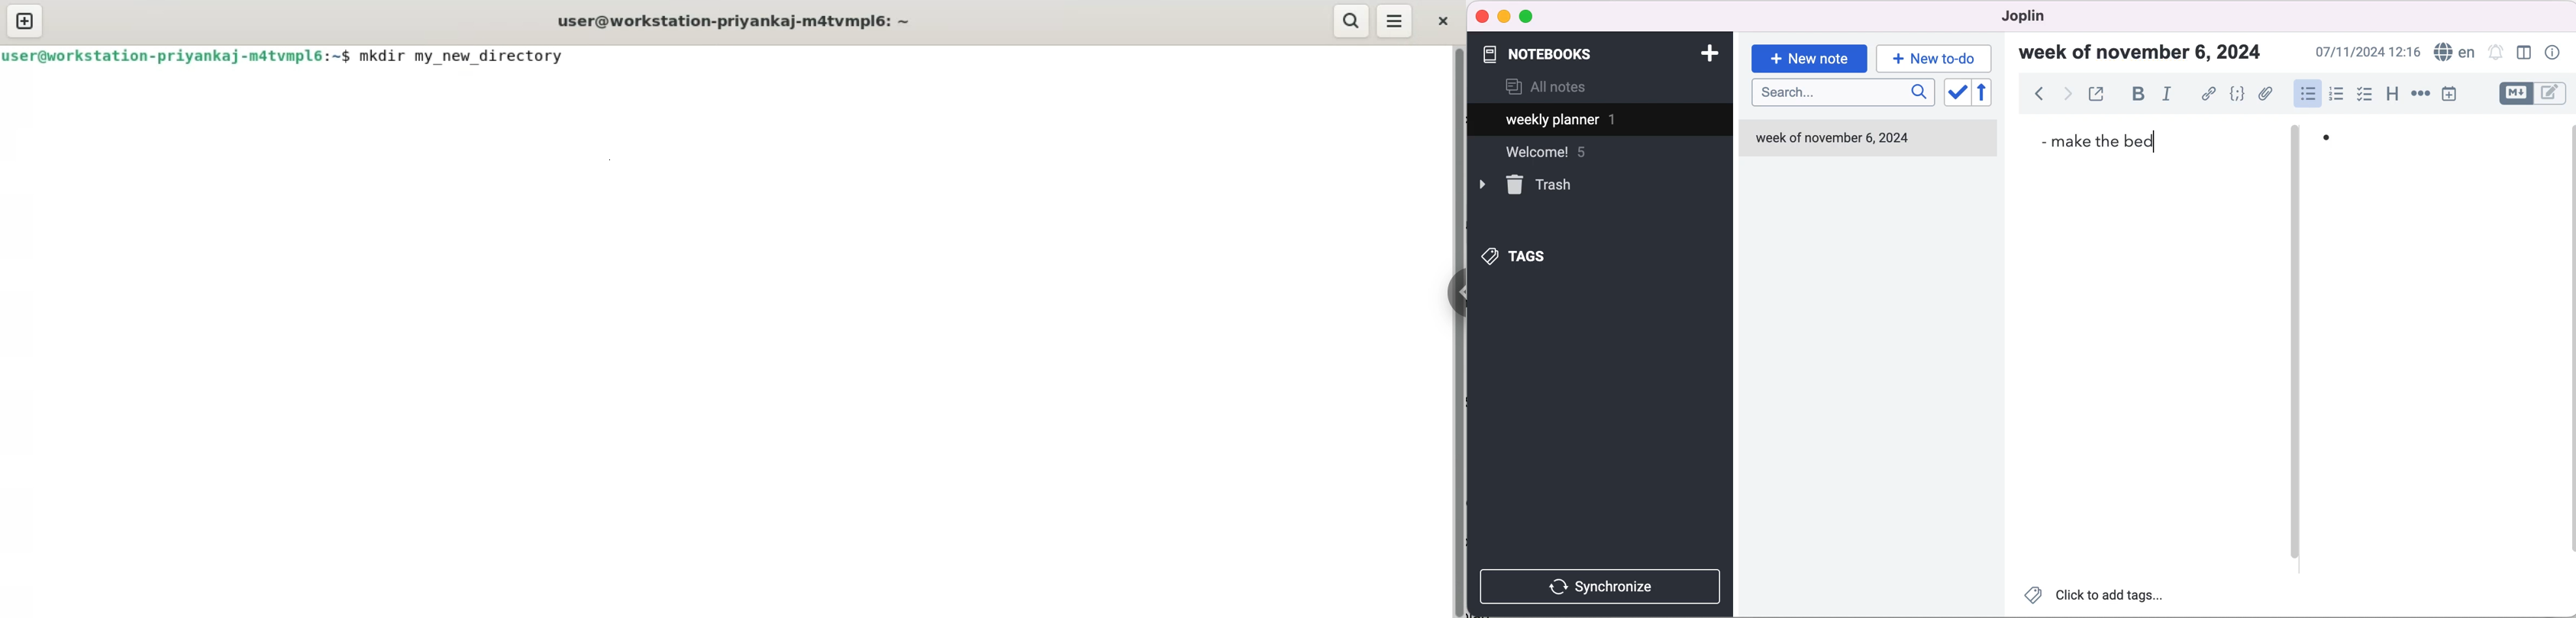  Describe the element at coordinates (2307, 93) in the screenshot. I see `bulleted list` at that location.